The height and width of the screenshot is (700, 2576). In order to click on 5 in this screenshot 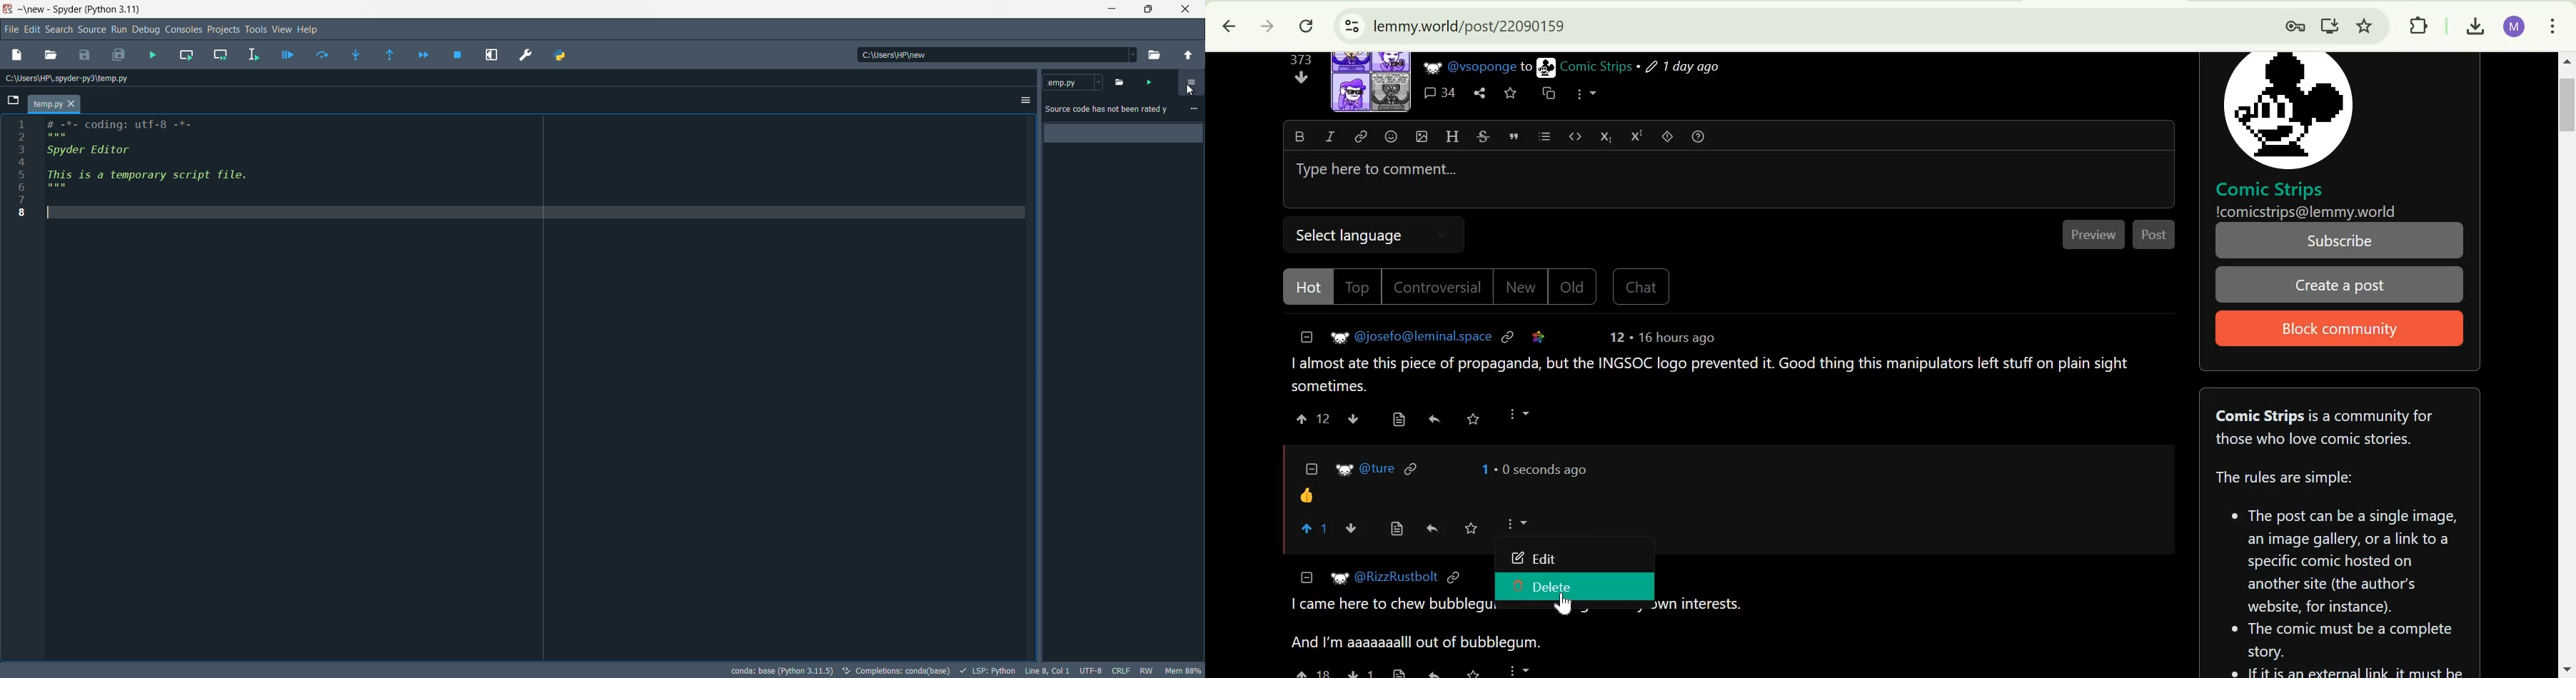, I will do `click(21, 174)`.